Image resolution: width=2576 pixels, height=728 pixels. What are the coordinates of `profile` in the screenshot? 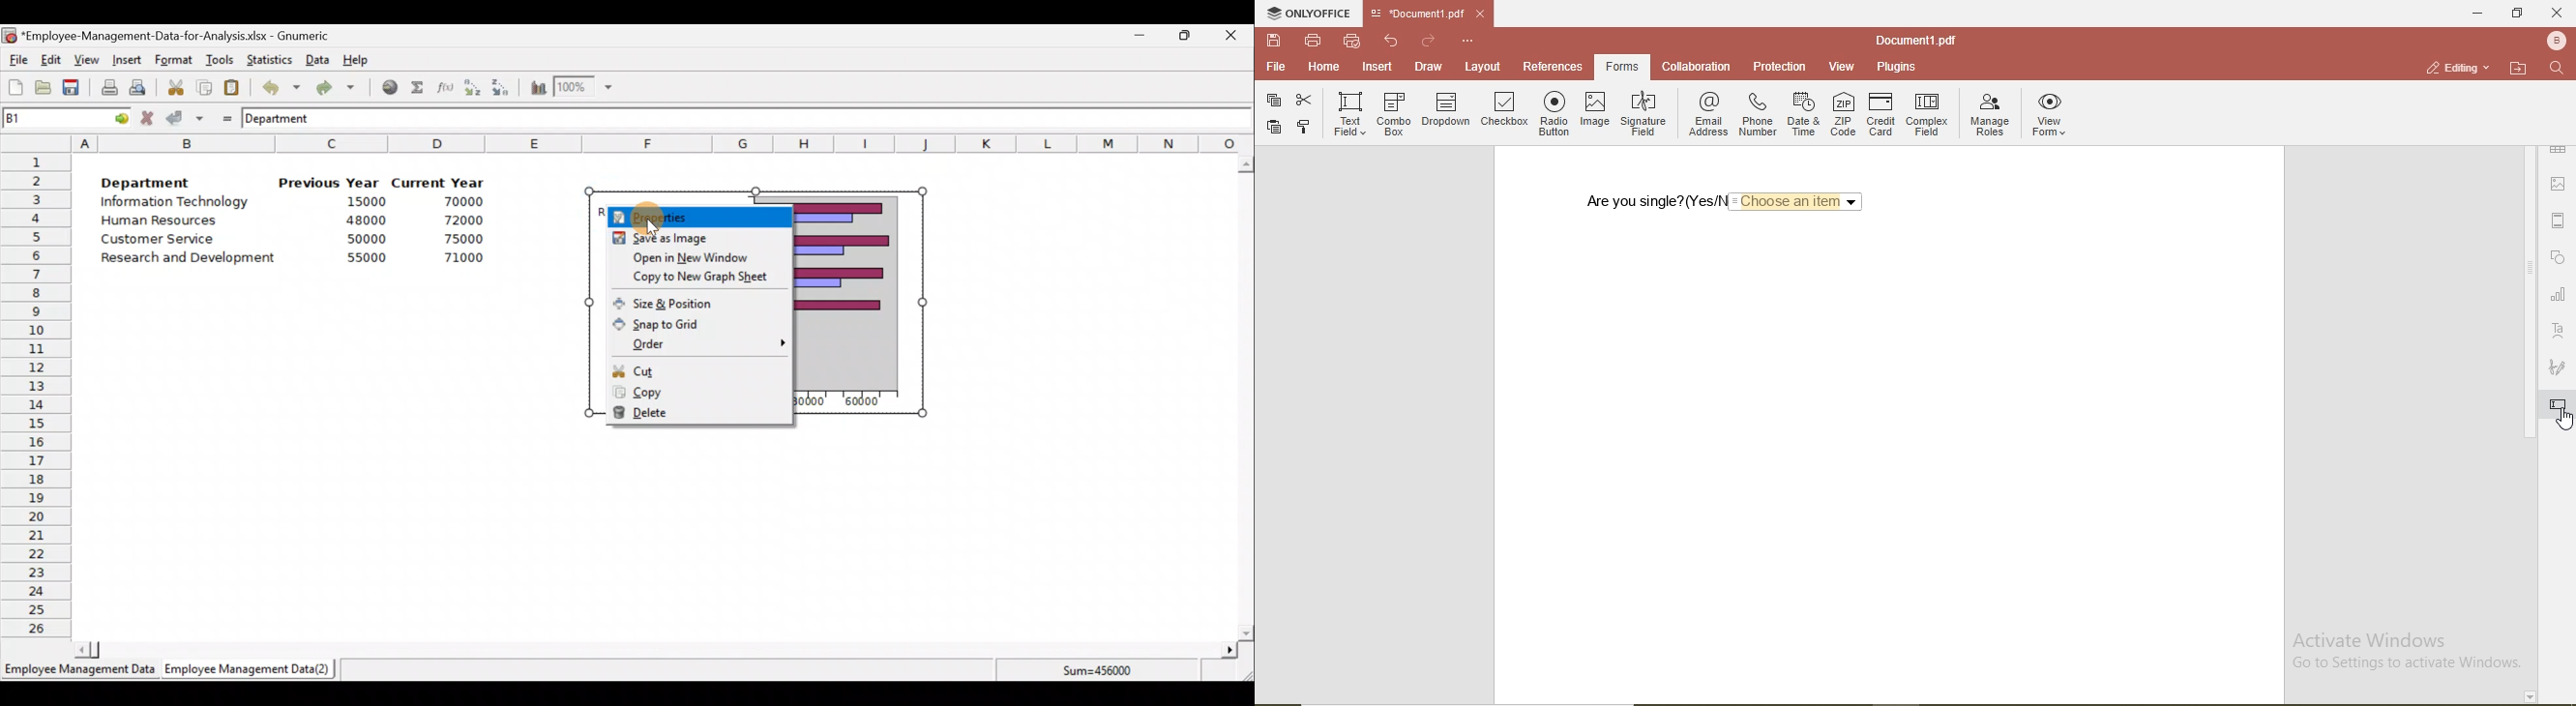 It's located at (2558, 42).